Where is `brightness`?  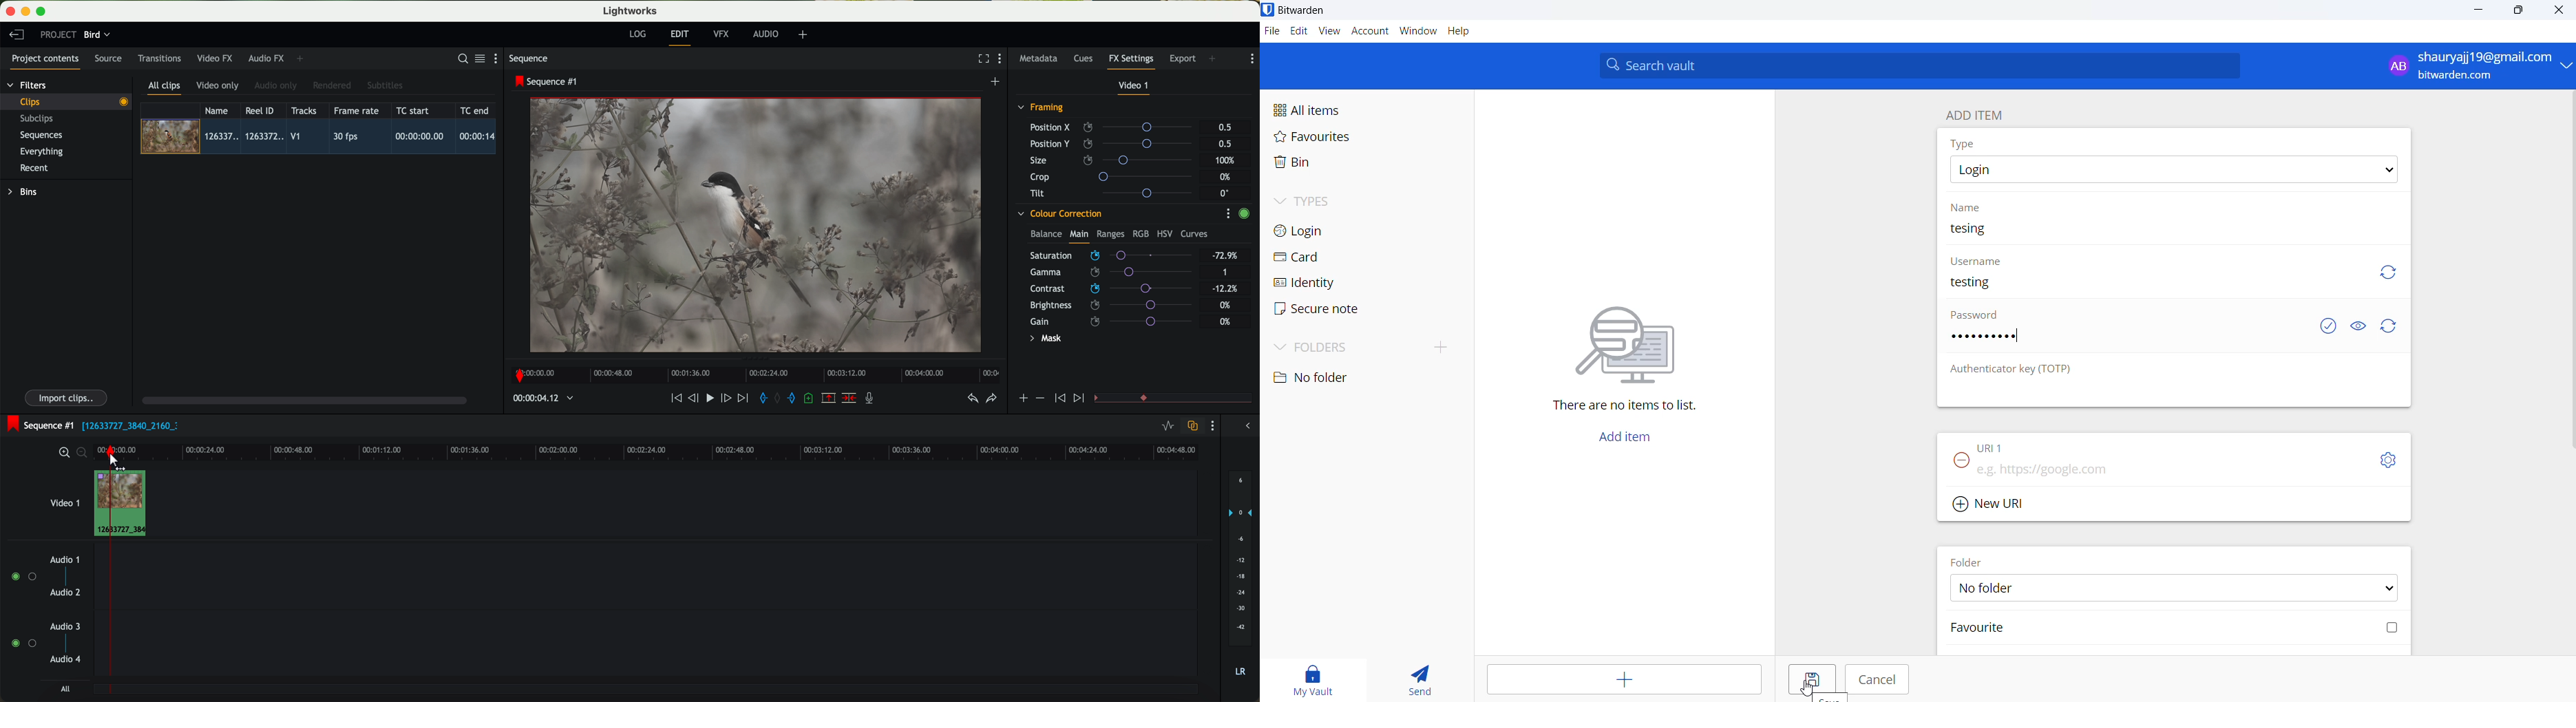
brightness is located at coordinates (1119, 305).